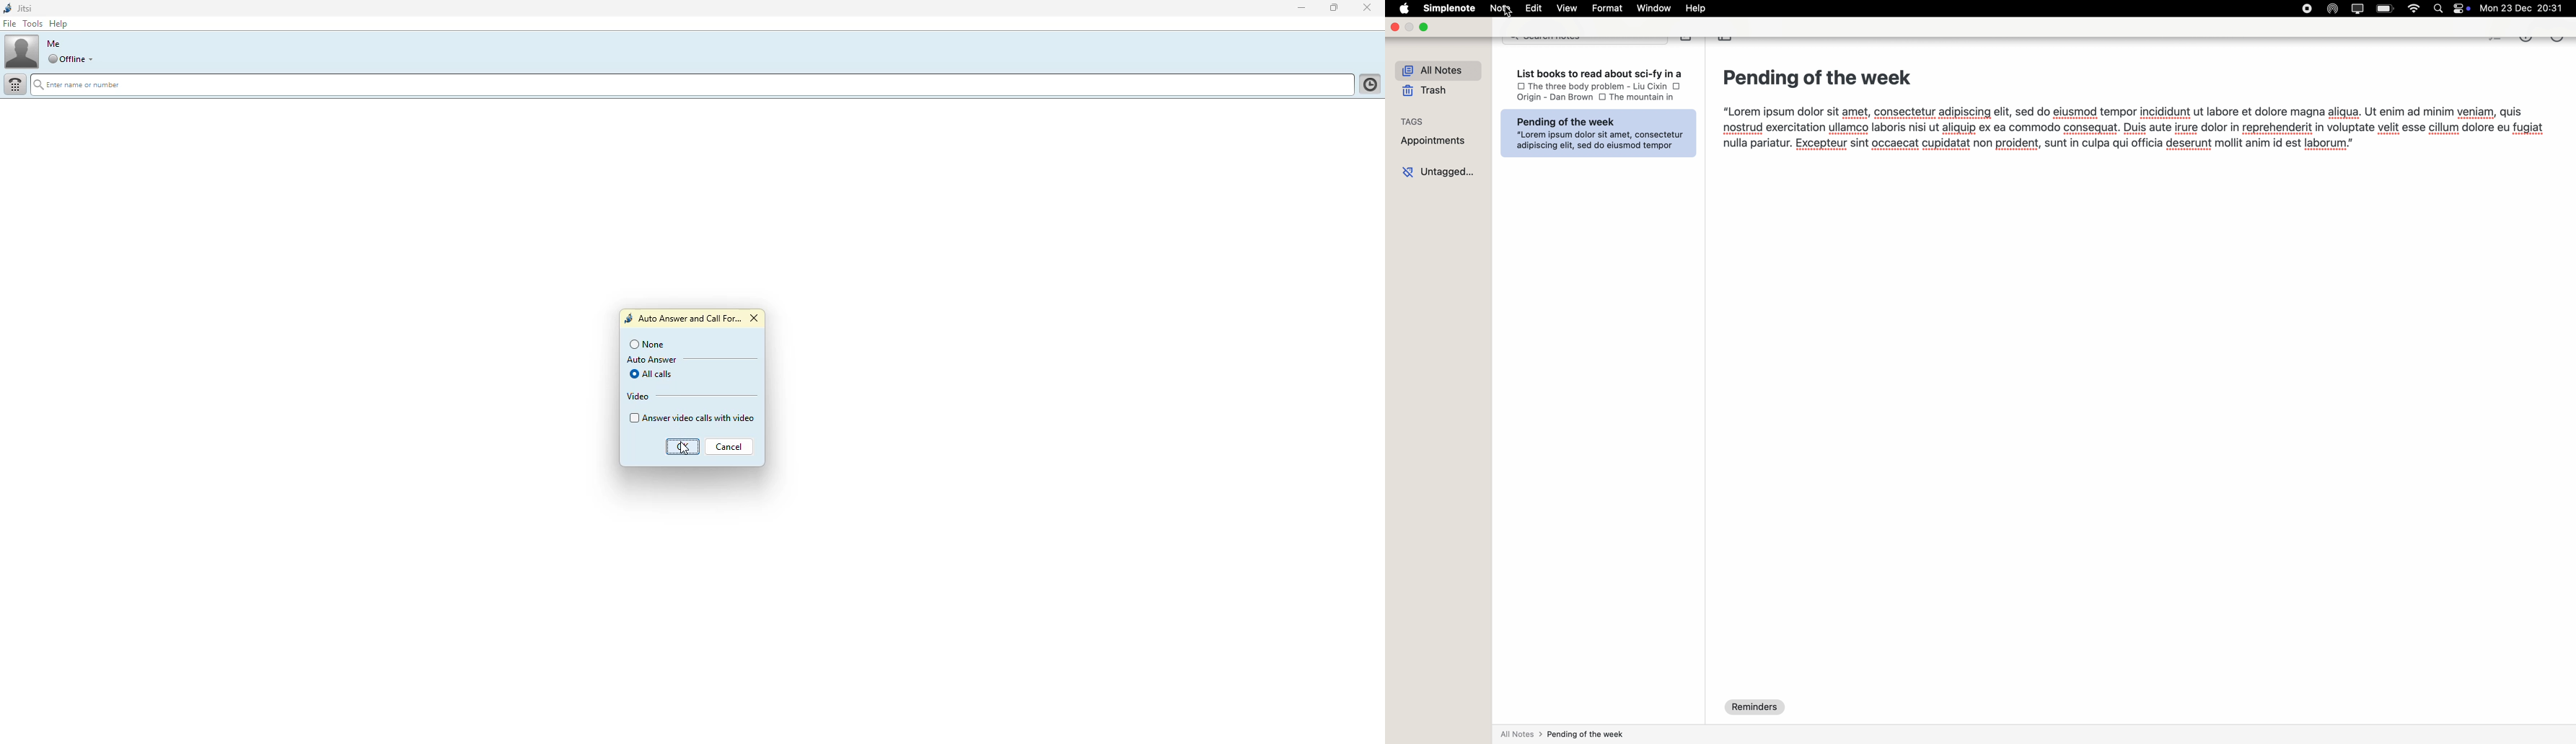  I want to click on Airdrop, so click(2334, 9).